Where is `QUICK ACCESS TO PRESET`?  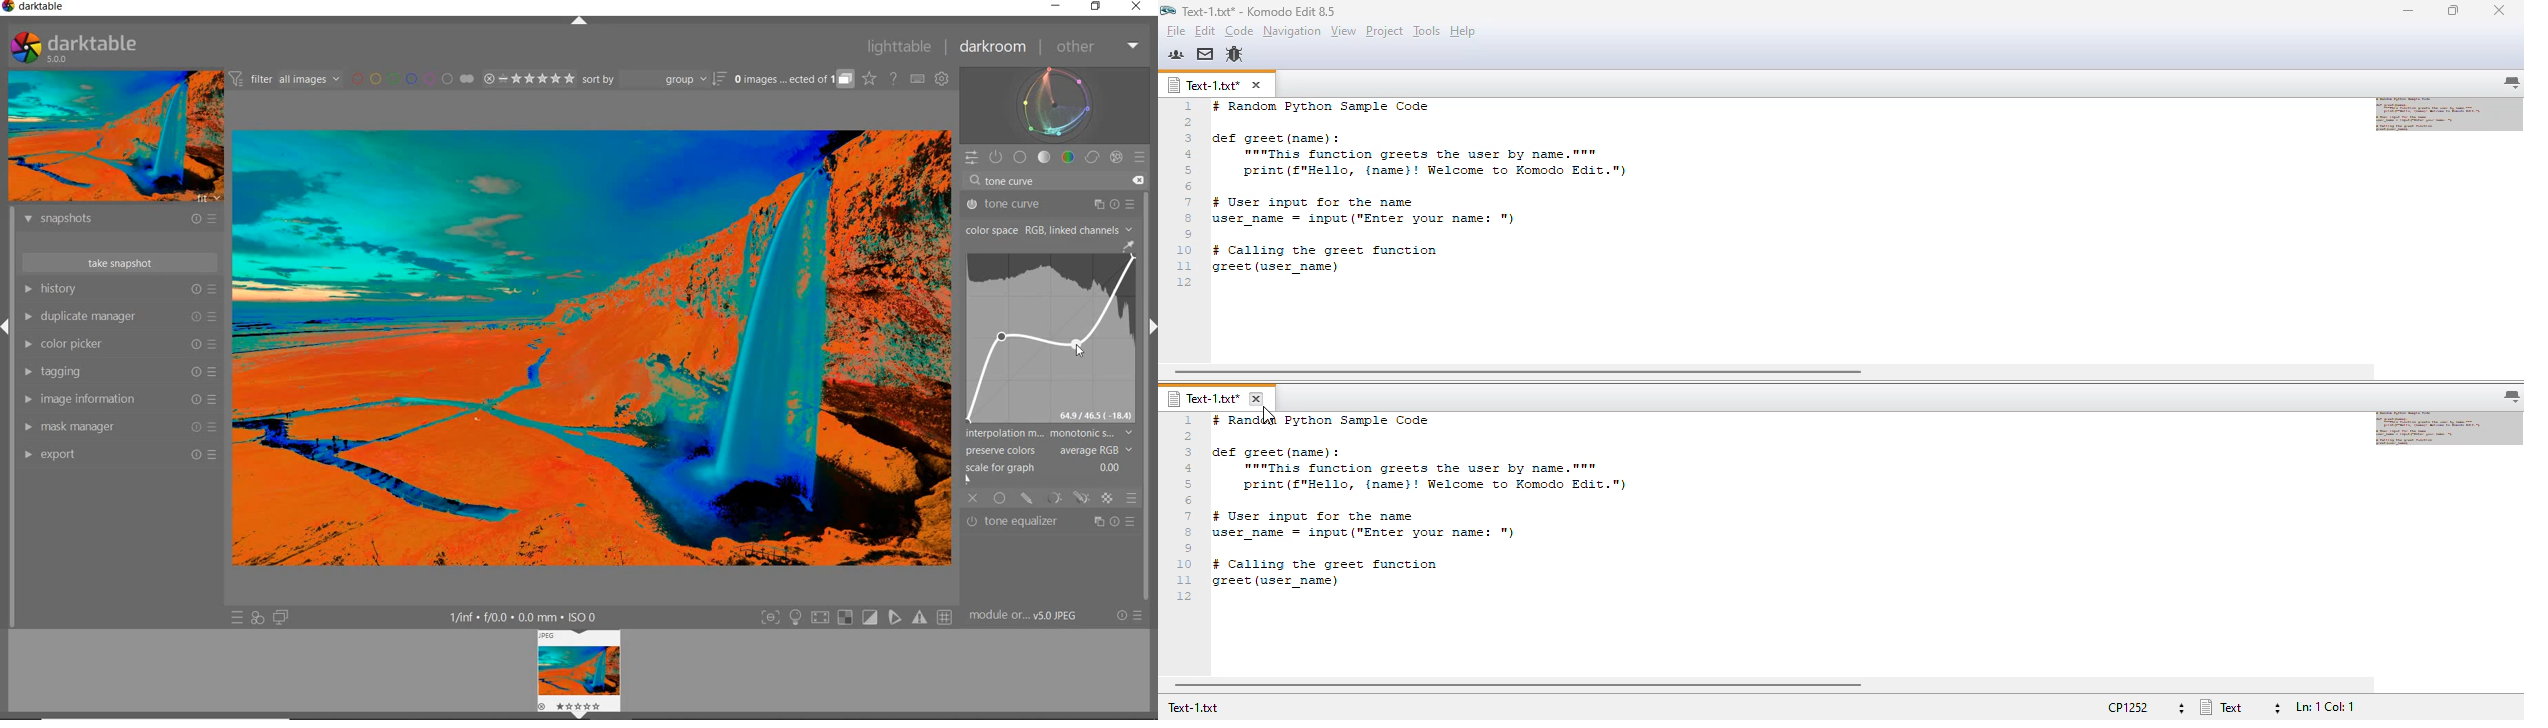 QUICK ACCESS TO PRESET is located at coordinates (237, 617).